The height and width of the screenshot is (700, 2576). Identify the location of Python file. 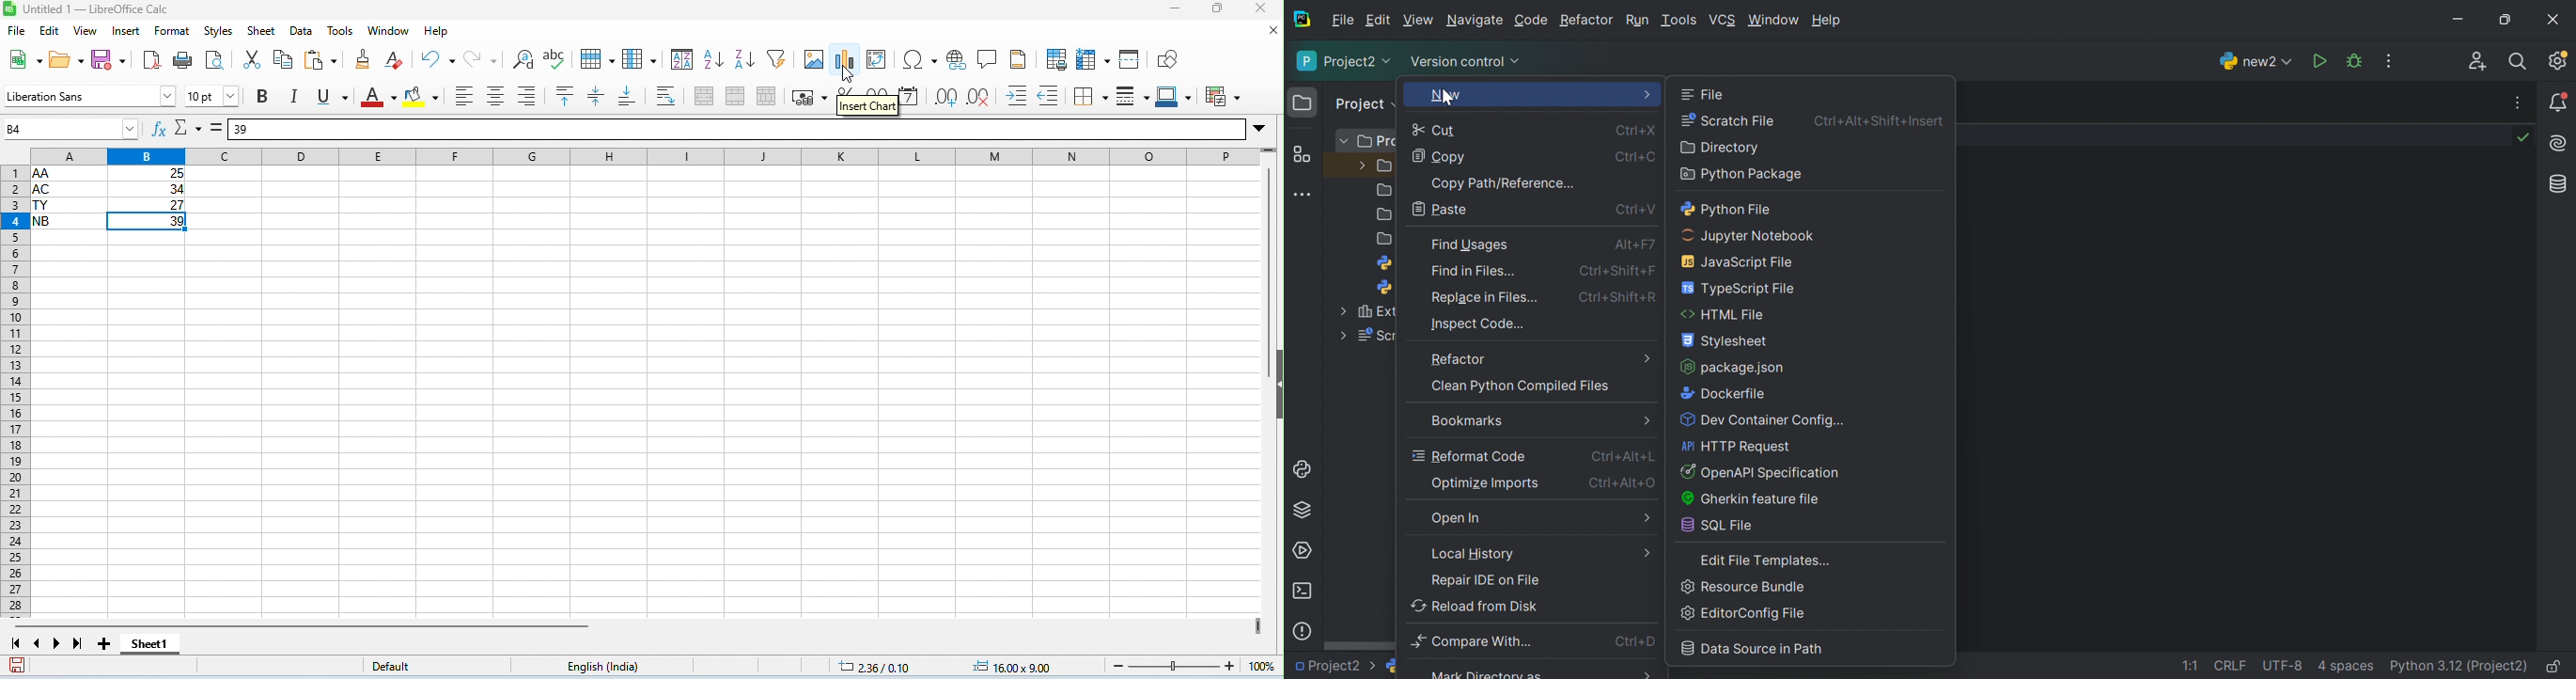
(1728, 209).